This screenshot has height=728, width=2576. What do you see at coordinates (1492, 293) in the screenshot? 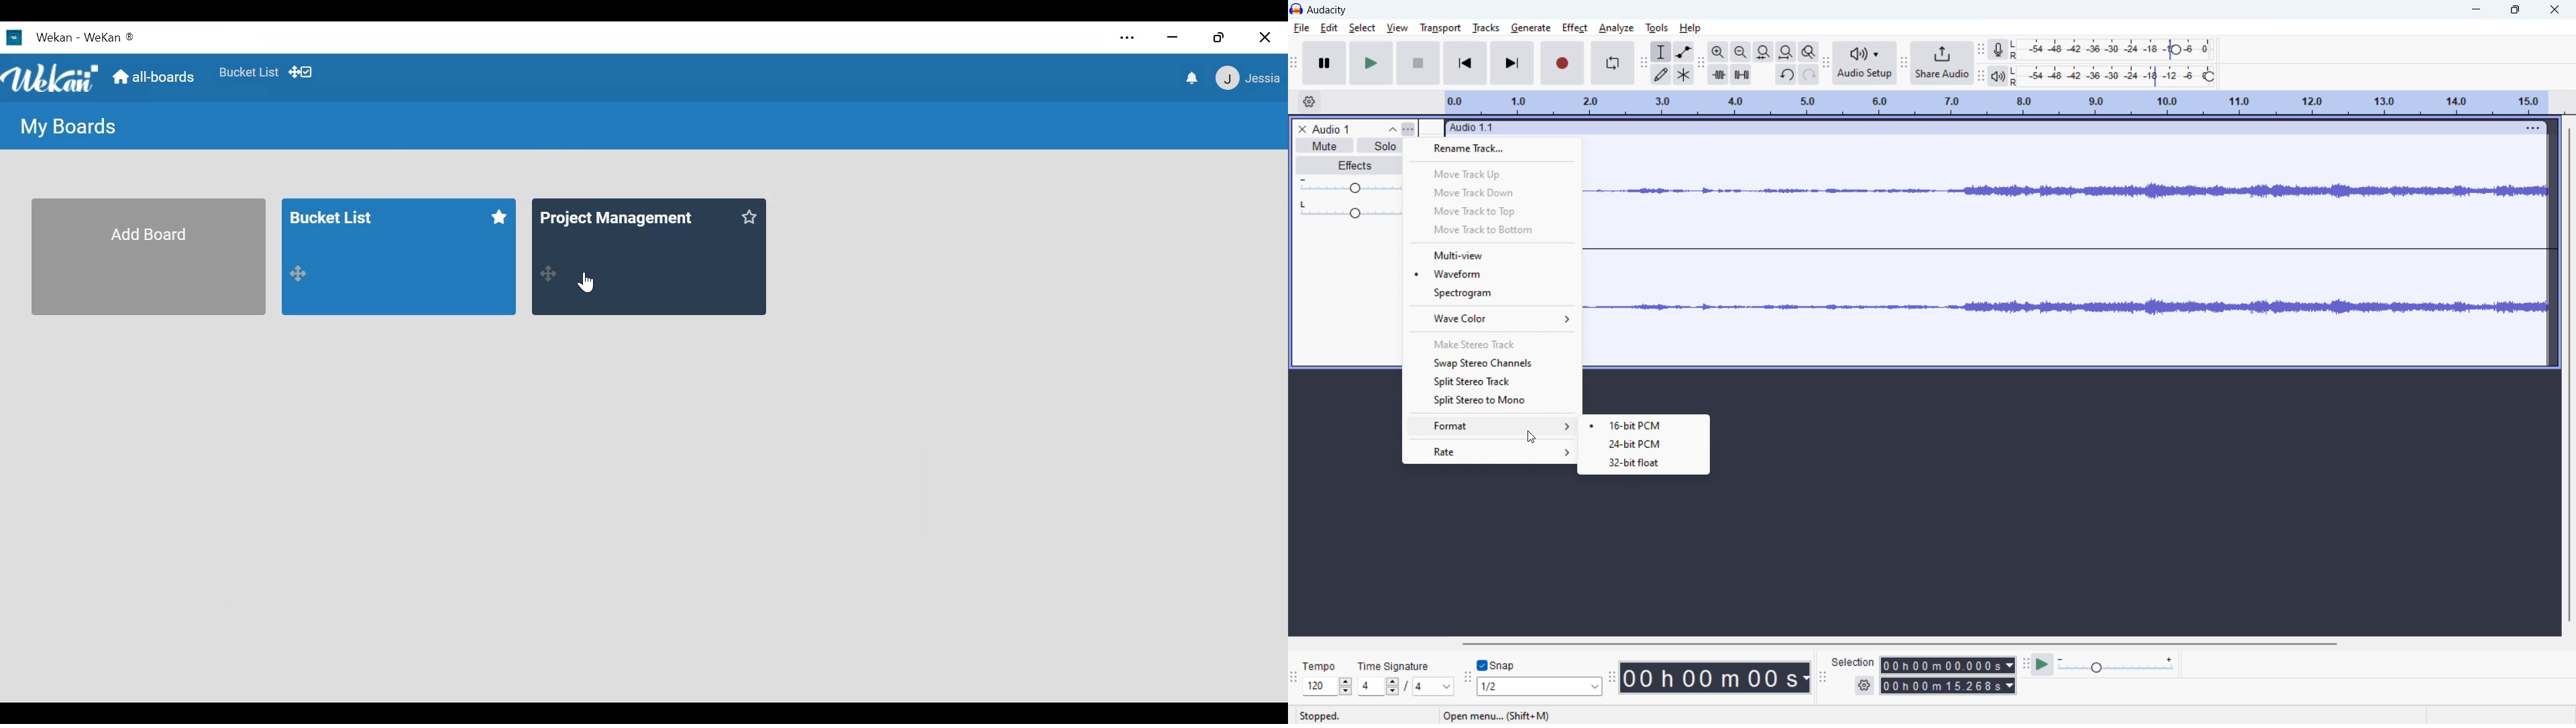
I see `spectogram` at bounding box center [1492, 293].